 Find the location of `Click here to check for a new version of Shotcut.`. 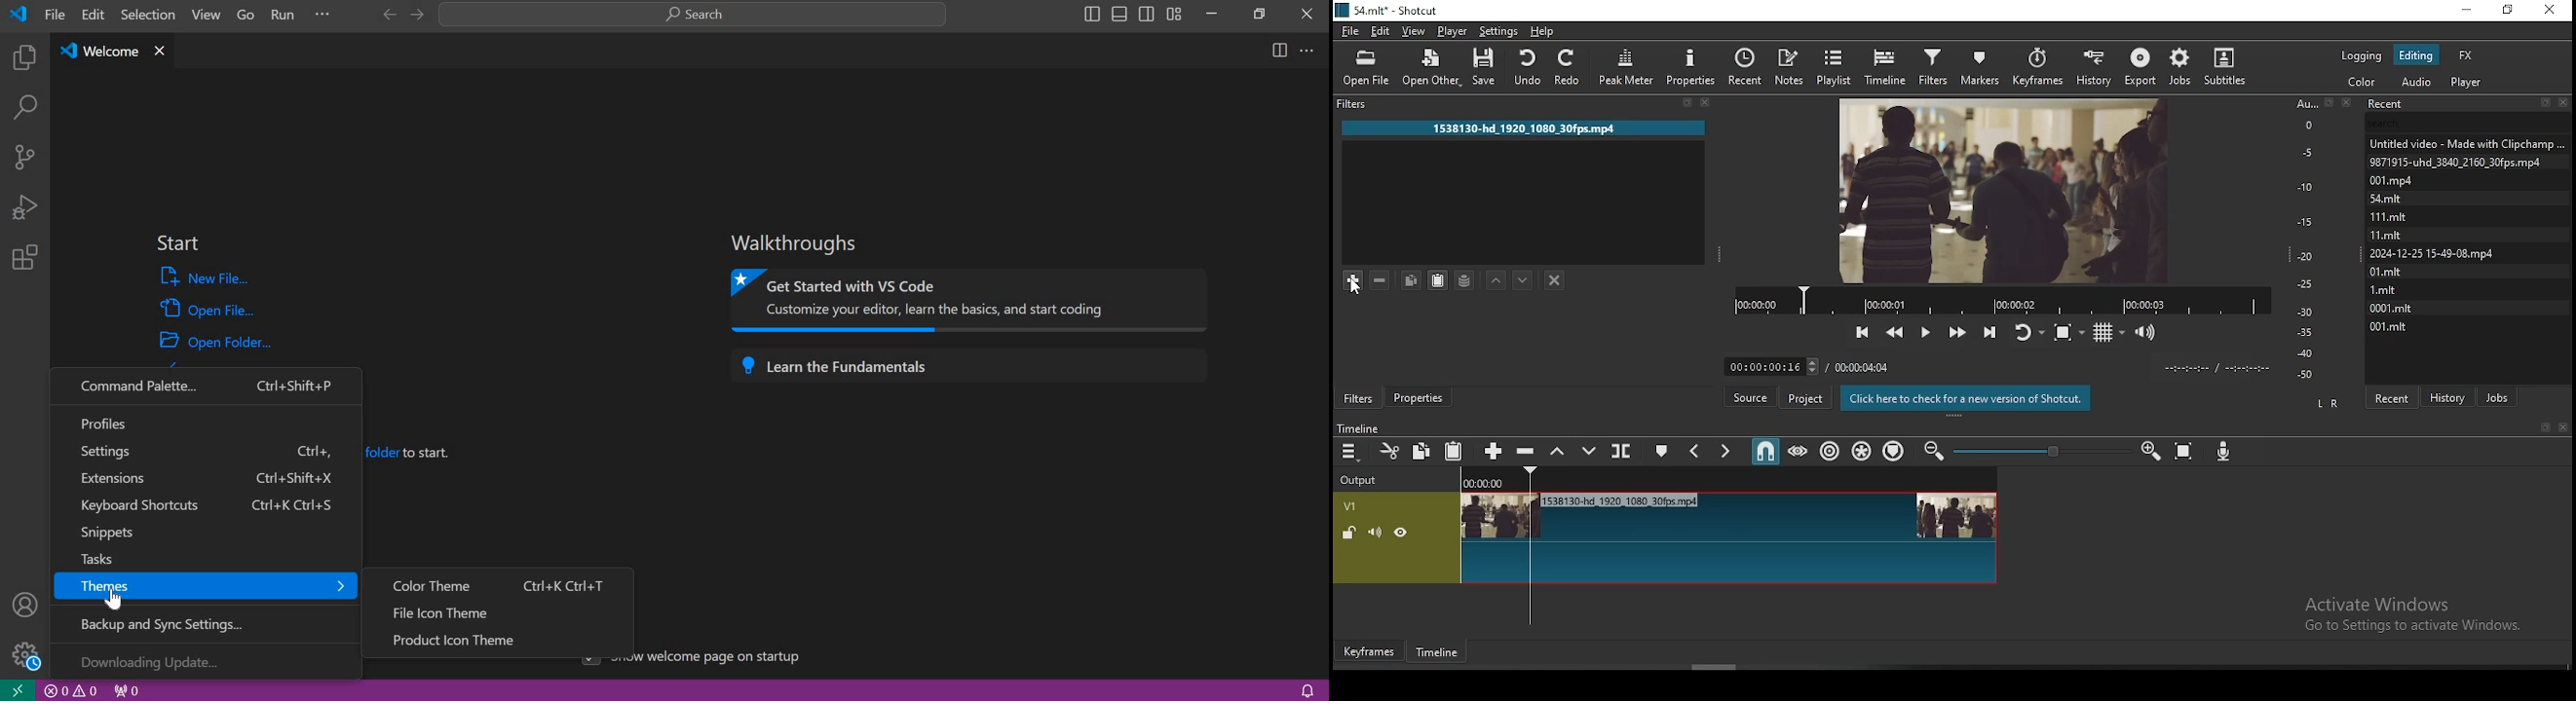

Click here to check for a new version of Shotcut. is located at coordinates (1966, 398).